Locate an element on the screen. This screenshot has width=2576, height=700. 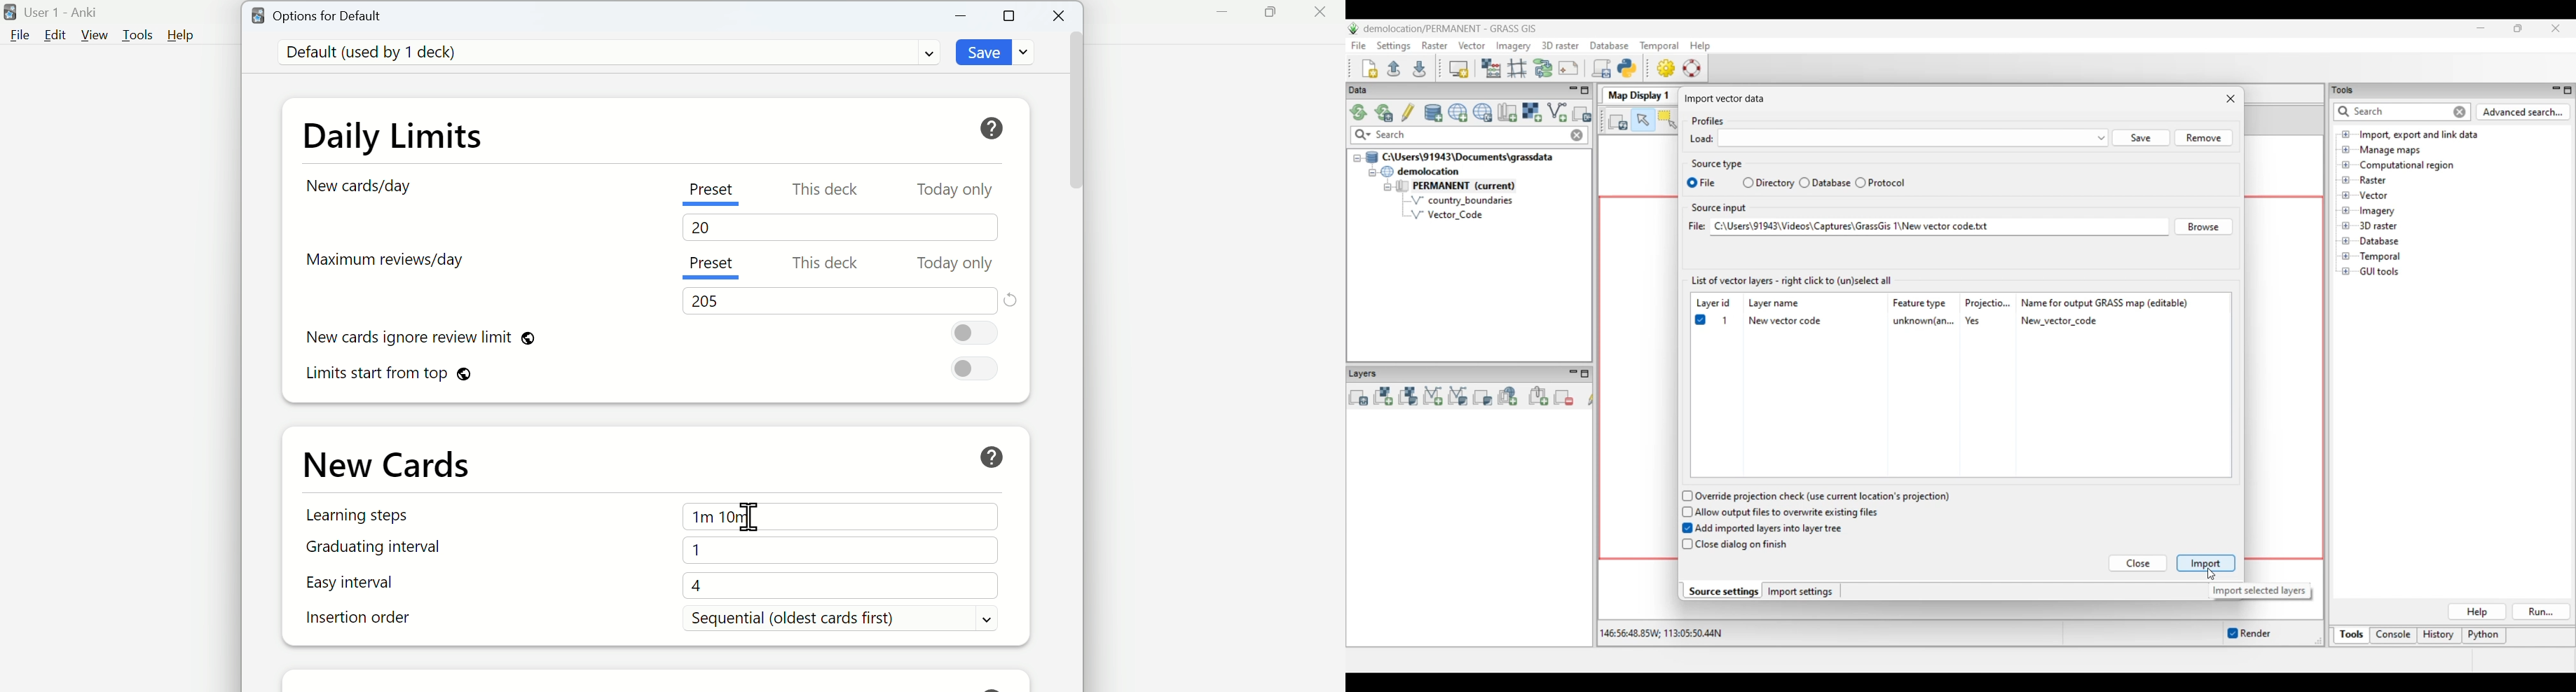
This deck is located at coordinates (823, 265).